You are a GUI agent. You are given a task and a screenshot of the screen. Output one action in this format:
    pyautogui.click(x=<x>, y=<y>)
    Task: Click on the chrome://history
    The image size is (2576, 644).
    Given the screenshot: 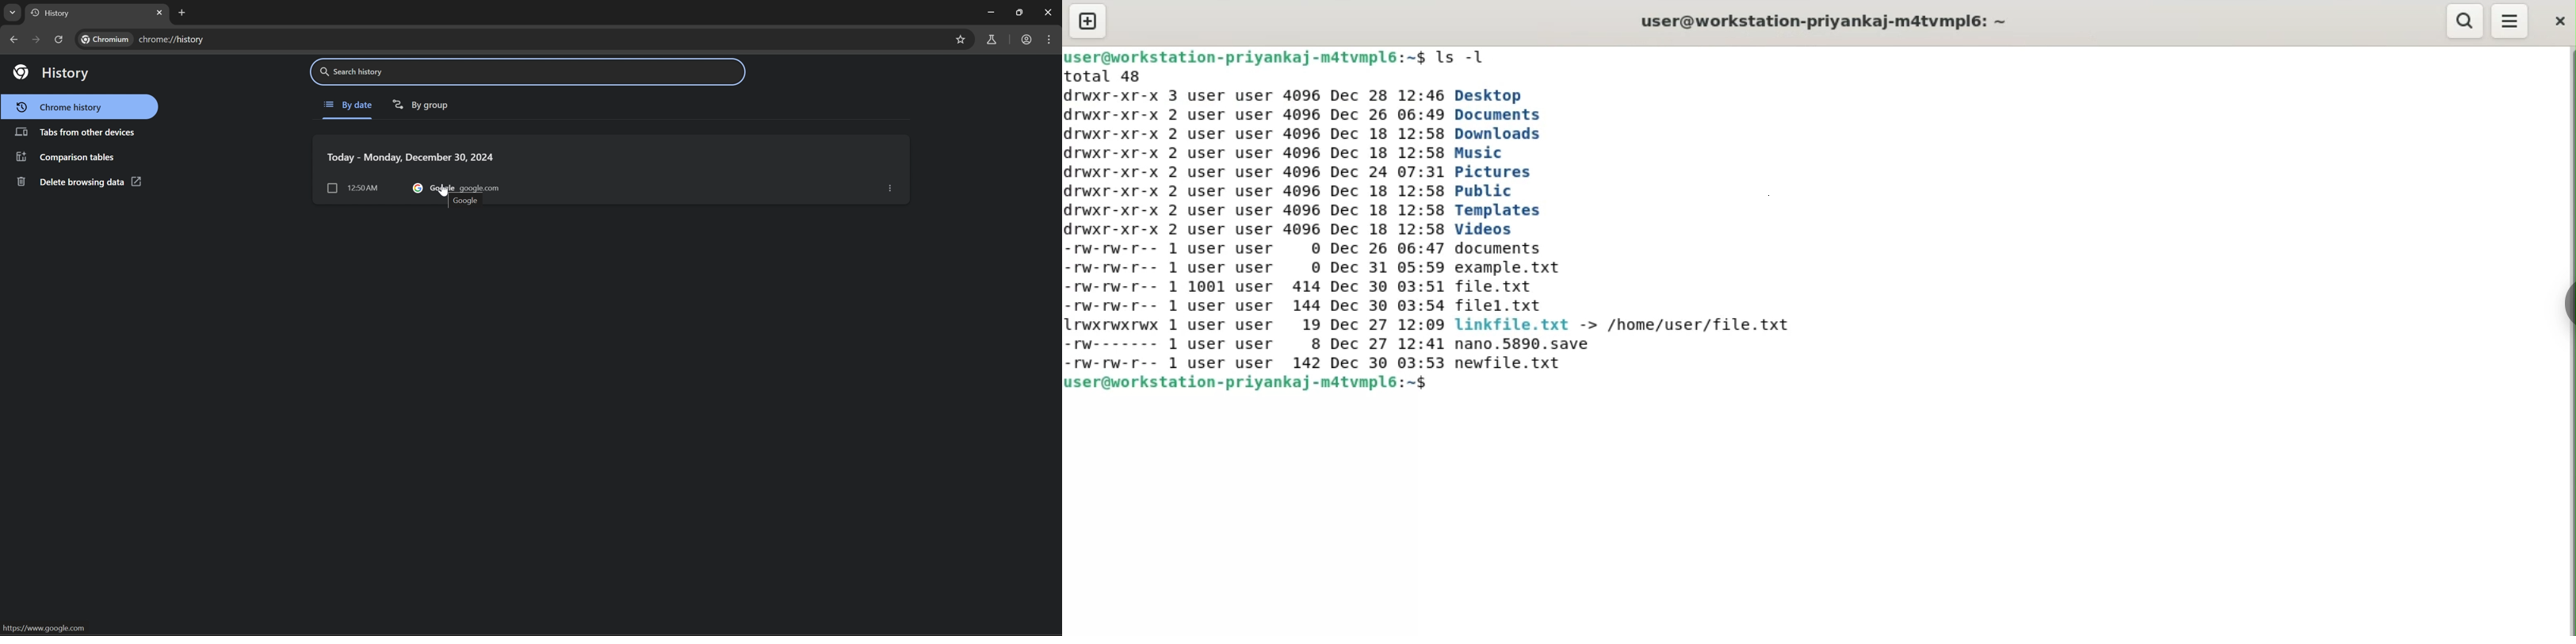 What is the action you would take?
    pyautogui.click(x=540, y=39)
    